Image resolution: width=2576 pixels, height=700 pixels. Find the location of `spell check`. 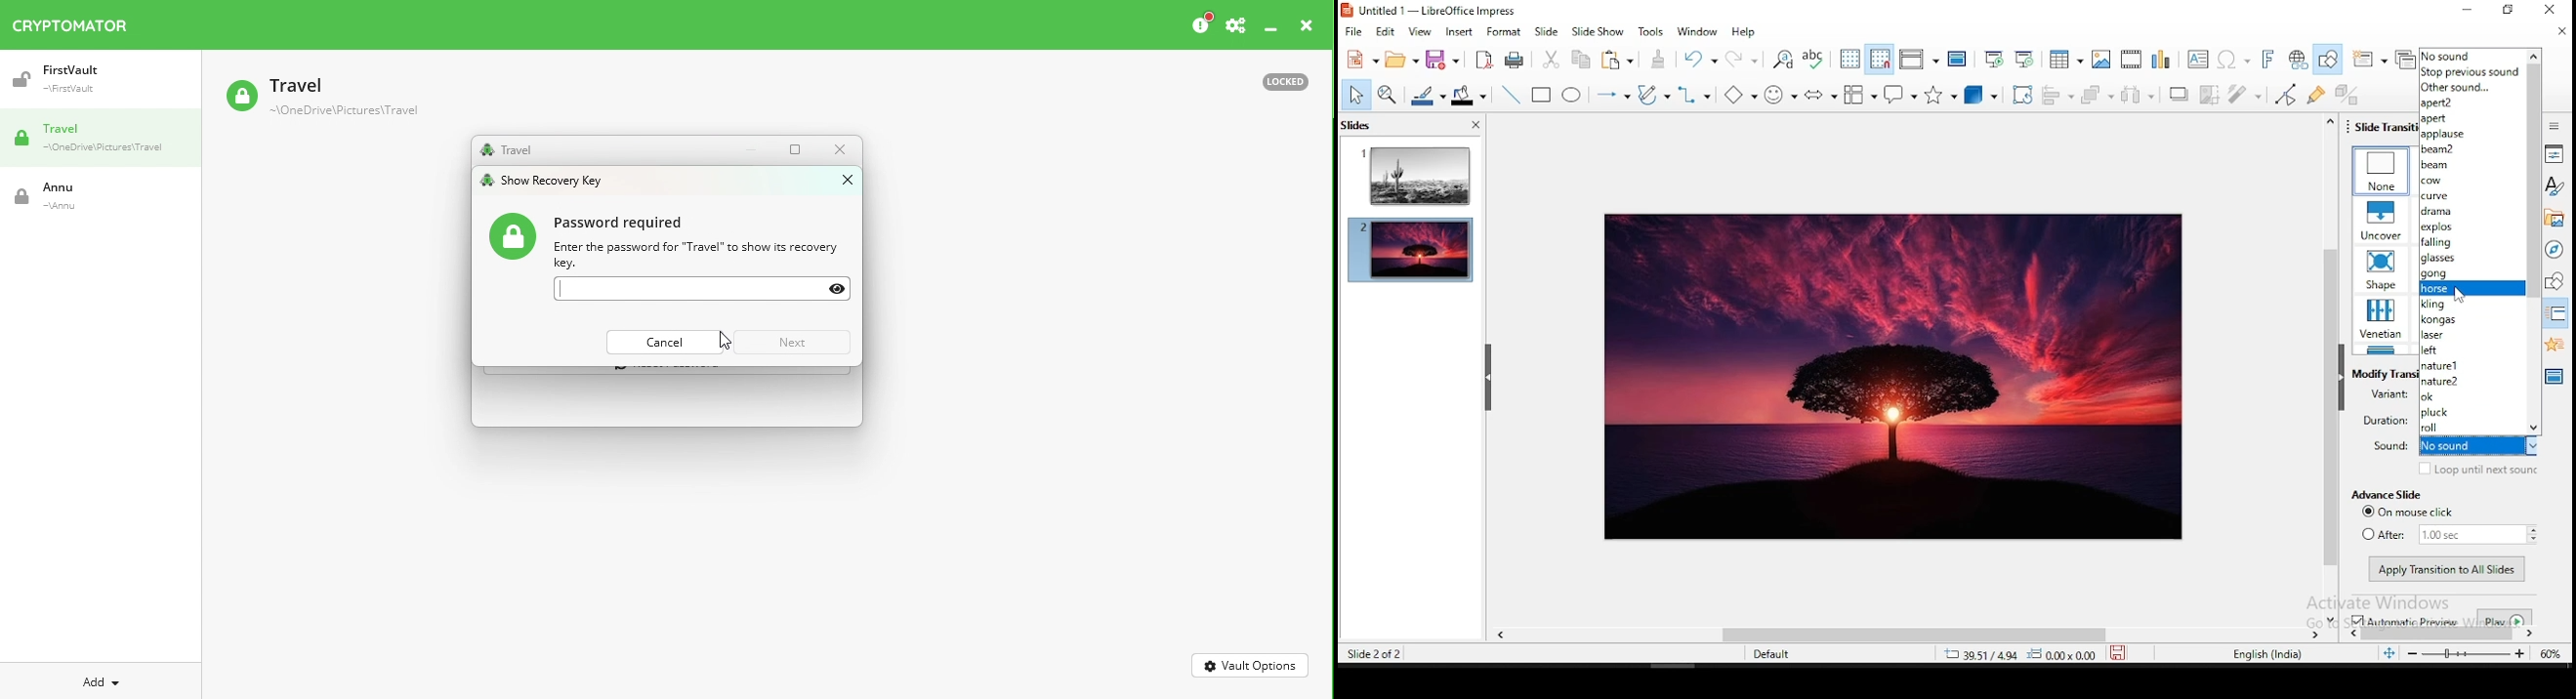

spell check is located at coordinates (1817, 60).